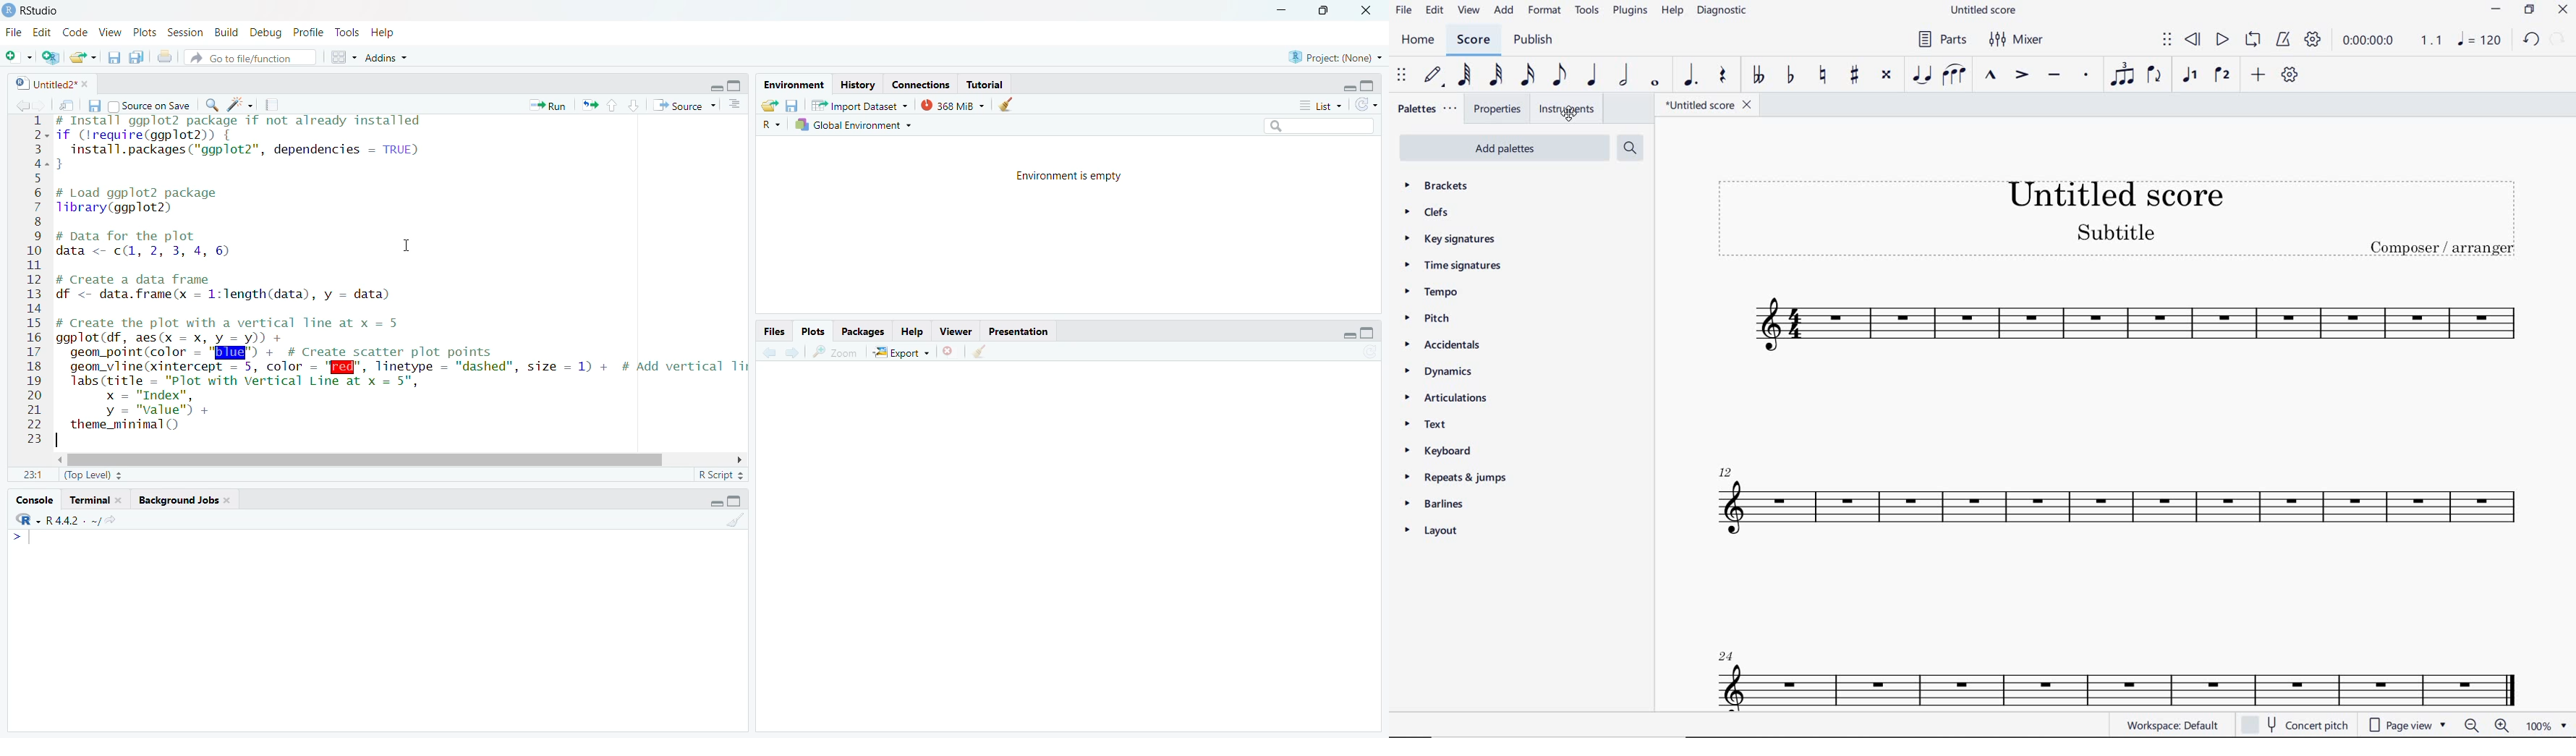  Describe the element at coordinates (392, 57) in the screenshot. I see `+ Addins ~` at that location.